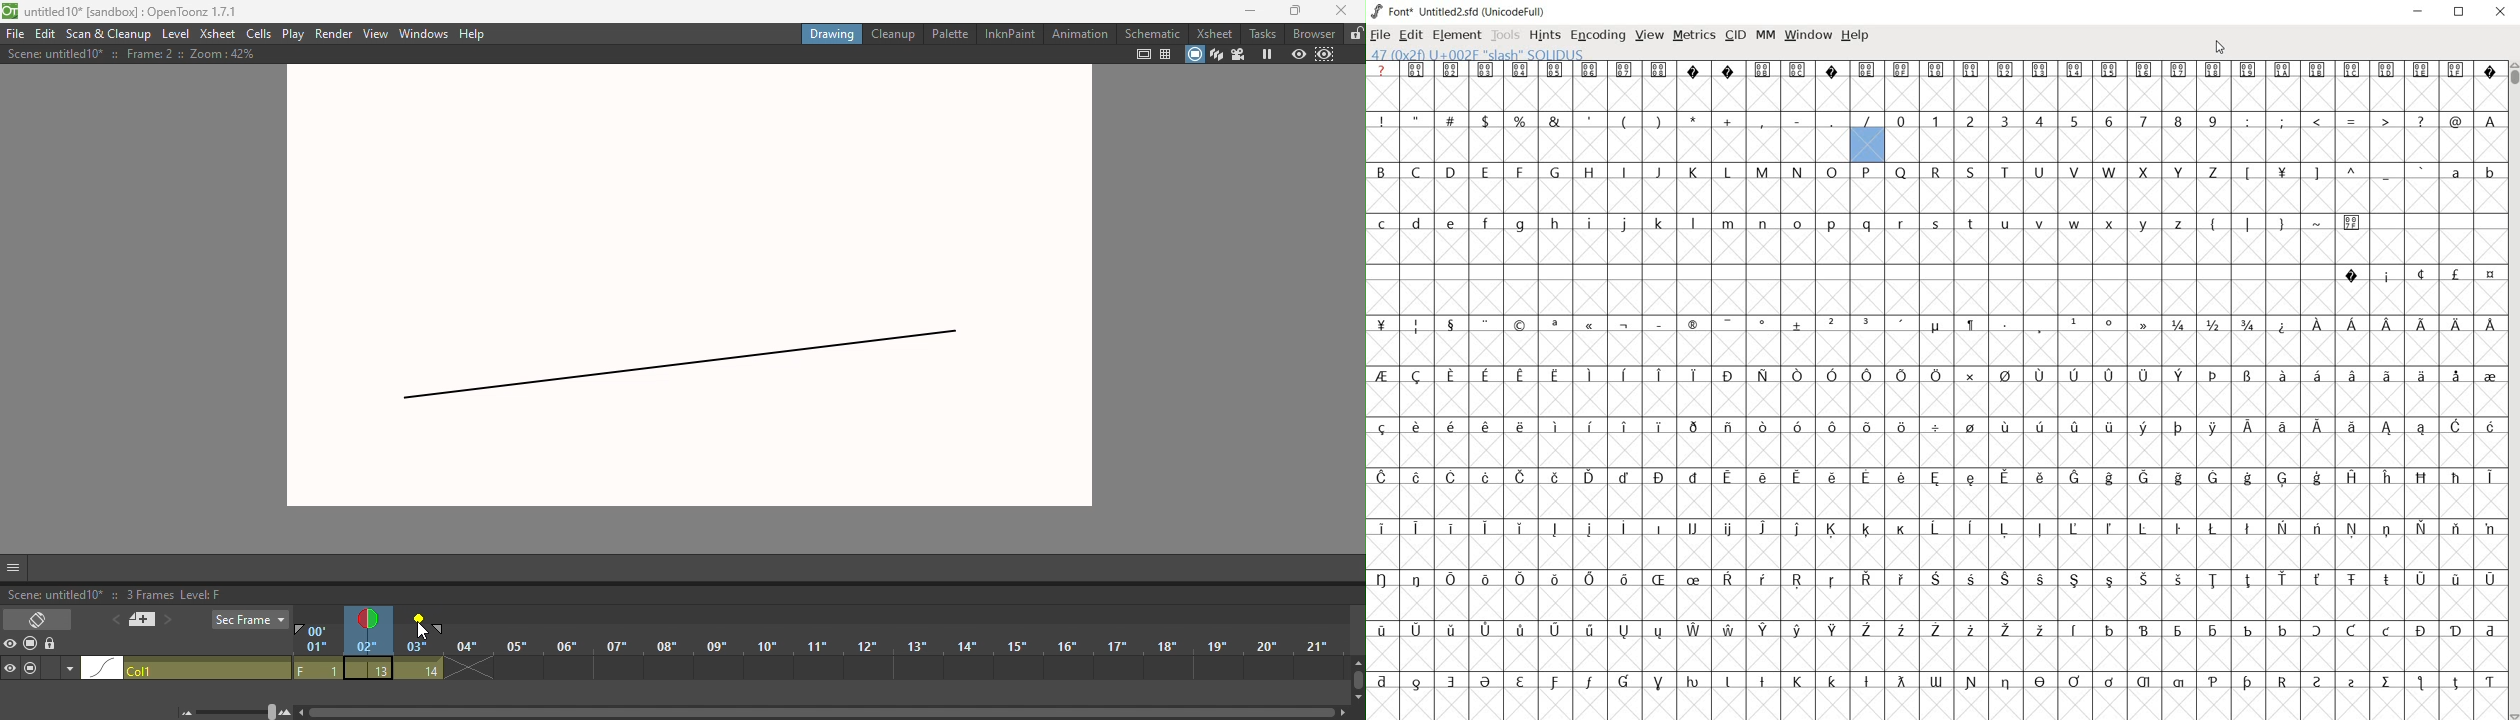 The image size is (2520, 728). Describe the element at coordinates (217, 34) in the screenshot. I see `Xsheet` at that location.